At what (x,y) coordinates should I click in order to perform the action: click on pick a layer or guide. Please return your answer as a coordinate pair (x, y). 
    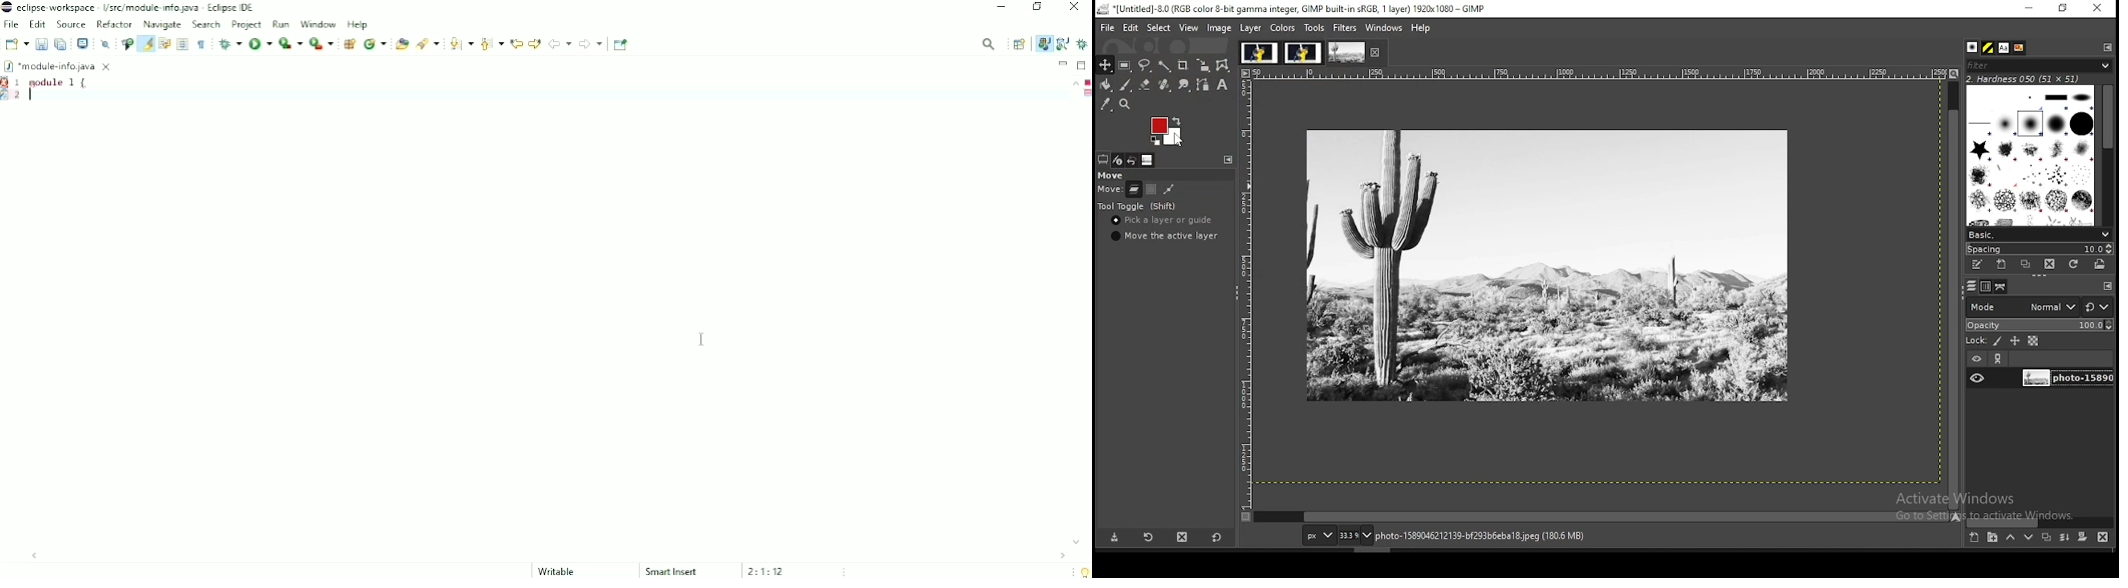
    Looking at the image, I should click on (1162, 220).